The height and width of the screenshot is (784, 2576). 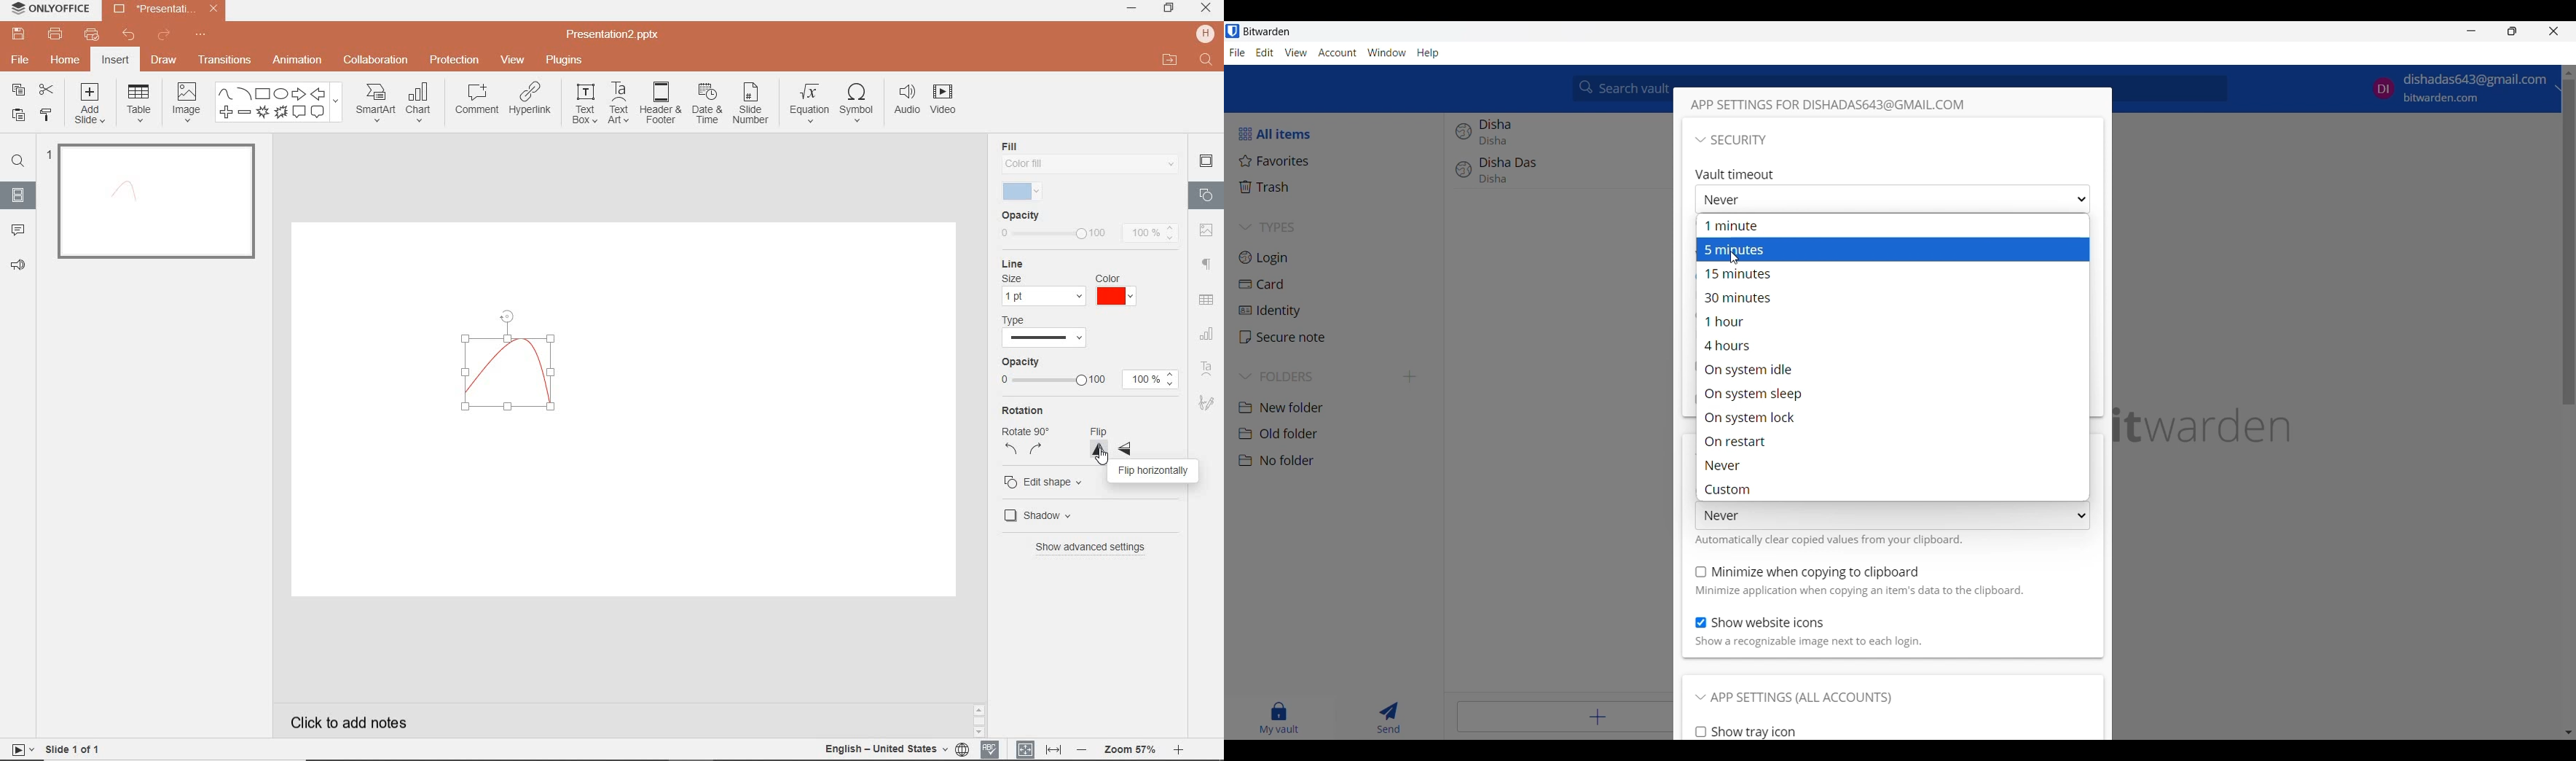 What do you see at coordinates (153, 206) in the screenshot?
I see `SLIDE1` at bounding box center [153, 206].